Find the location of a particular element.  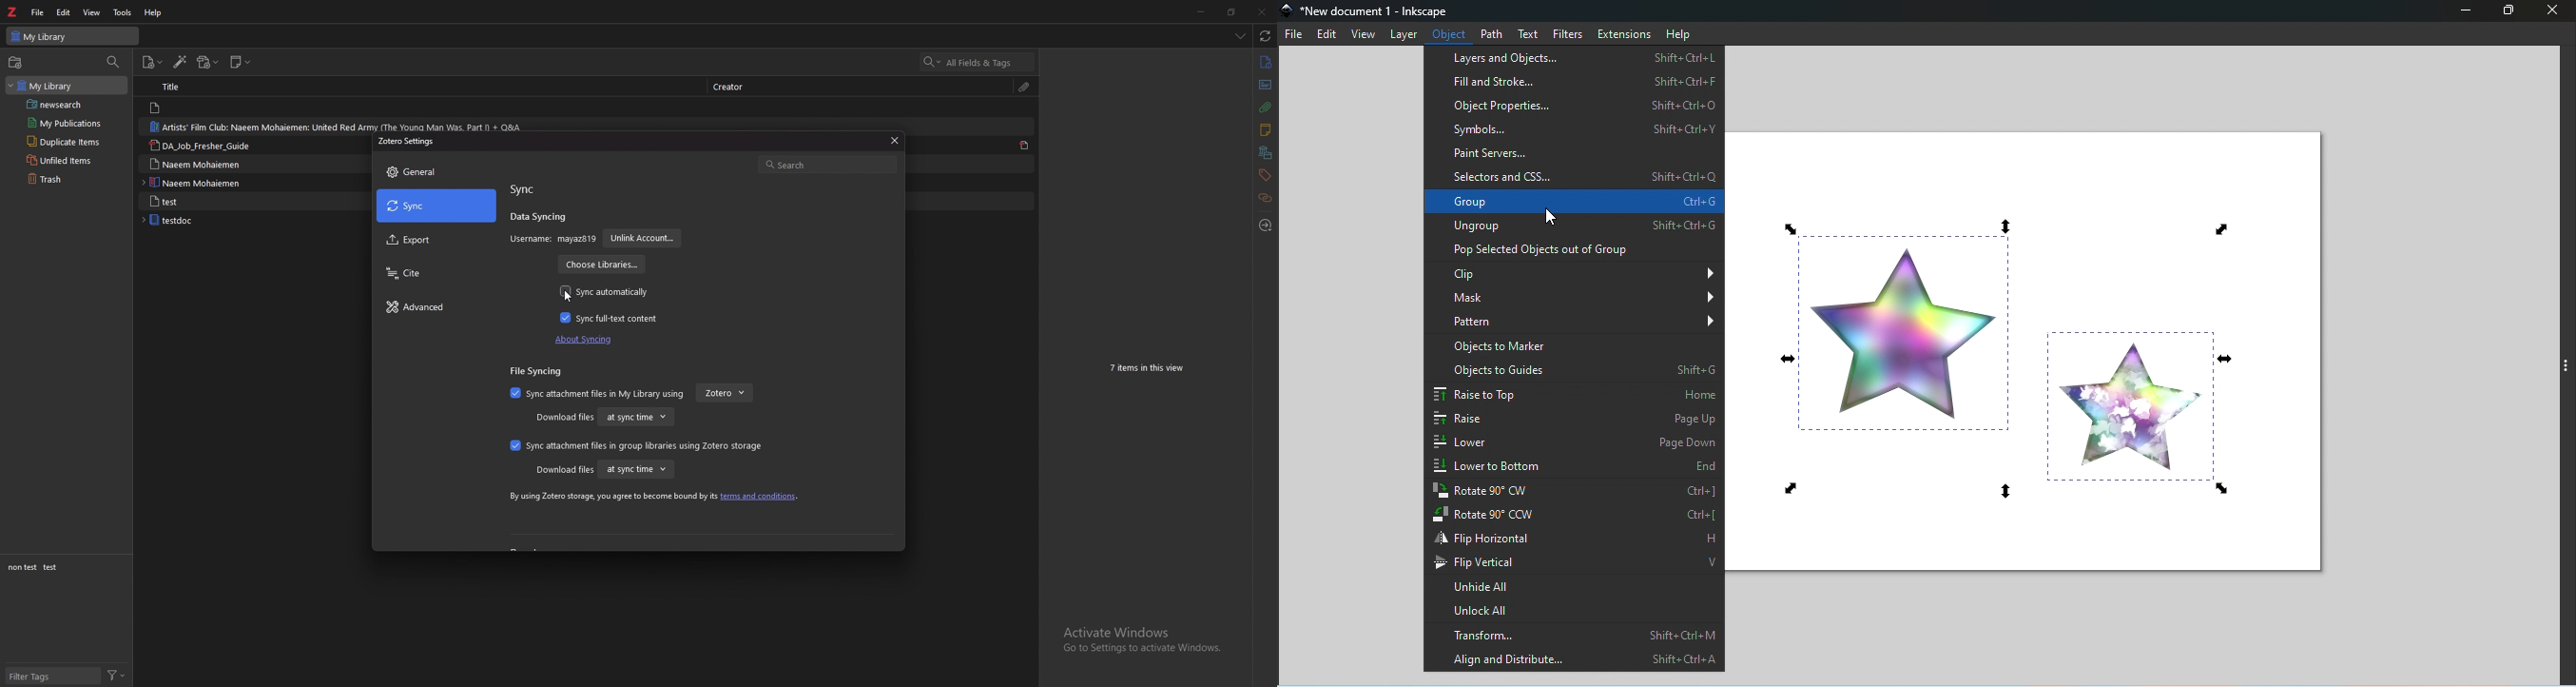

sync is located at coordinates (436, 206).